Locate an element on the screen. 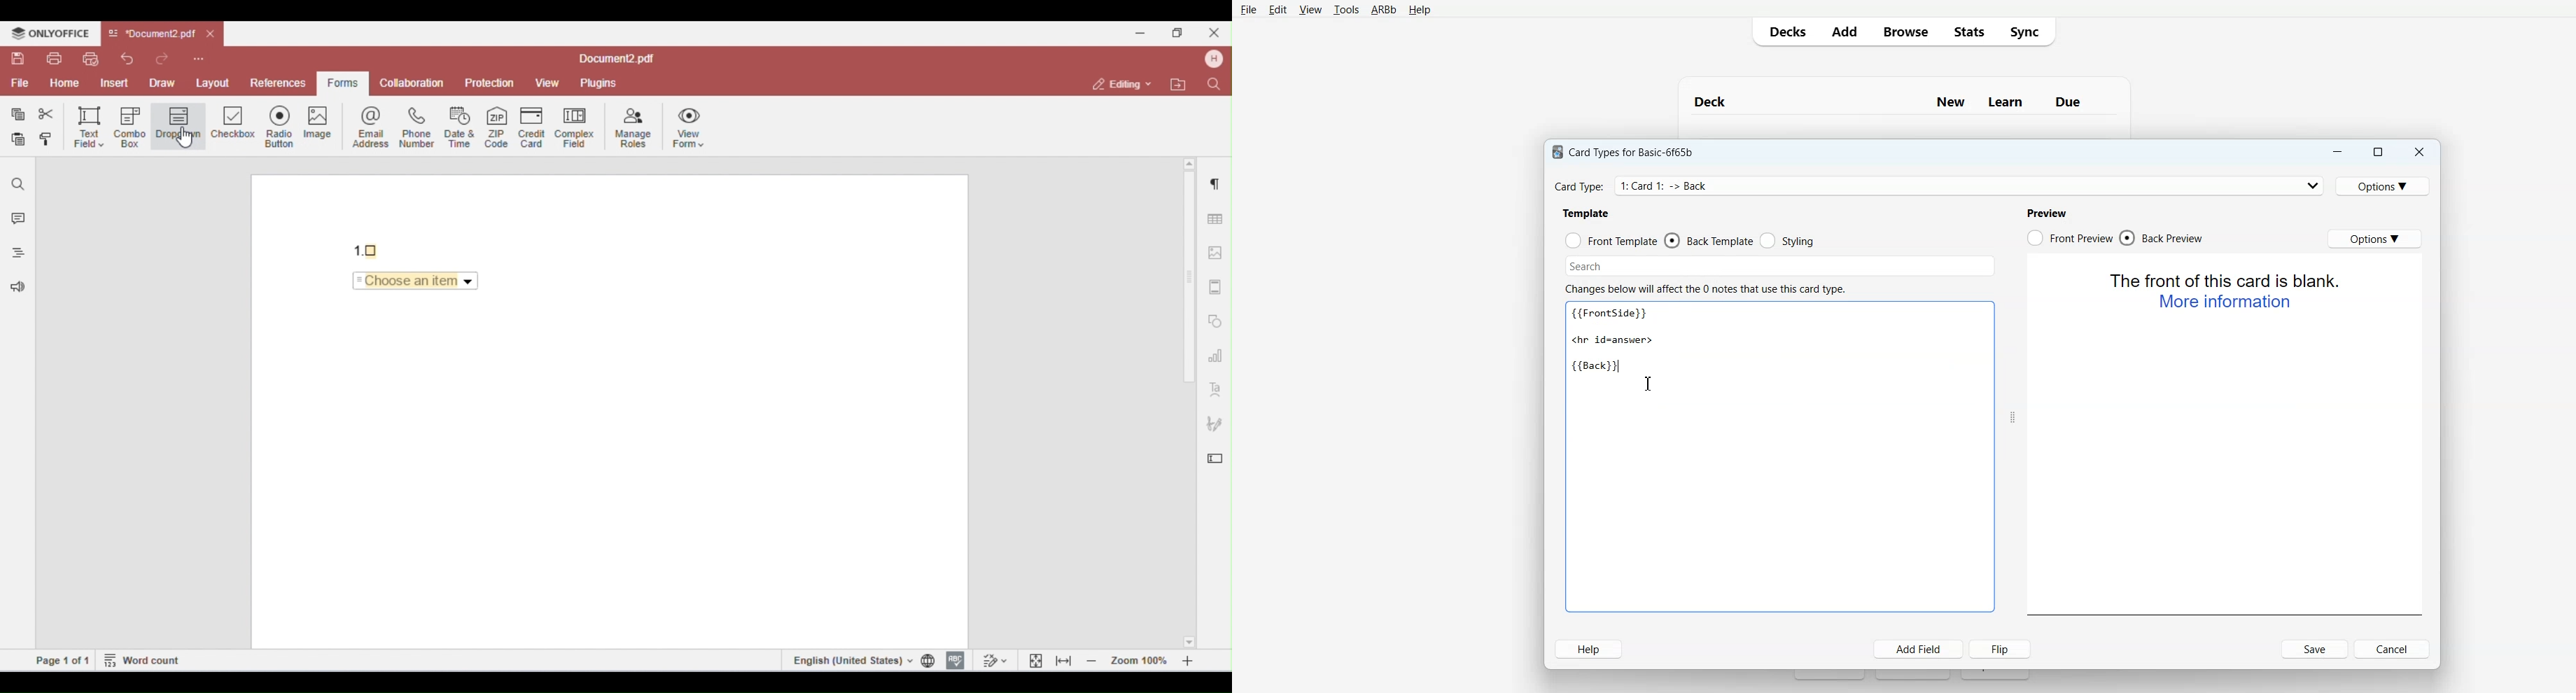  Save is located at coordinates (2314, 649).